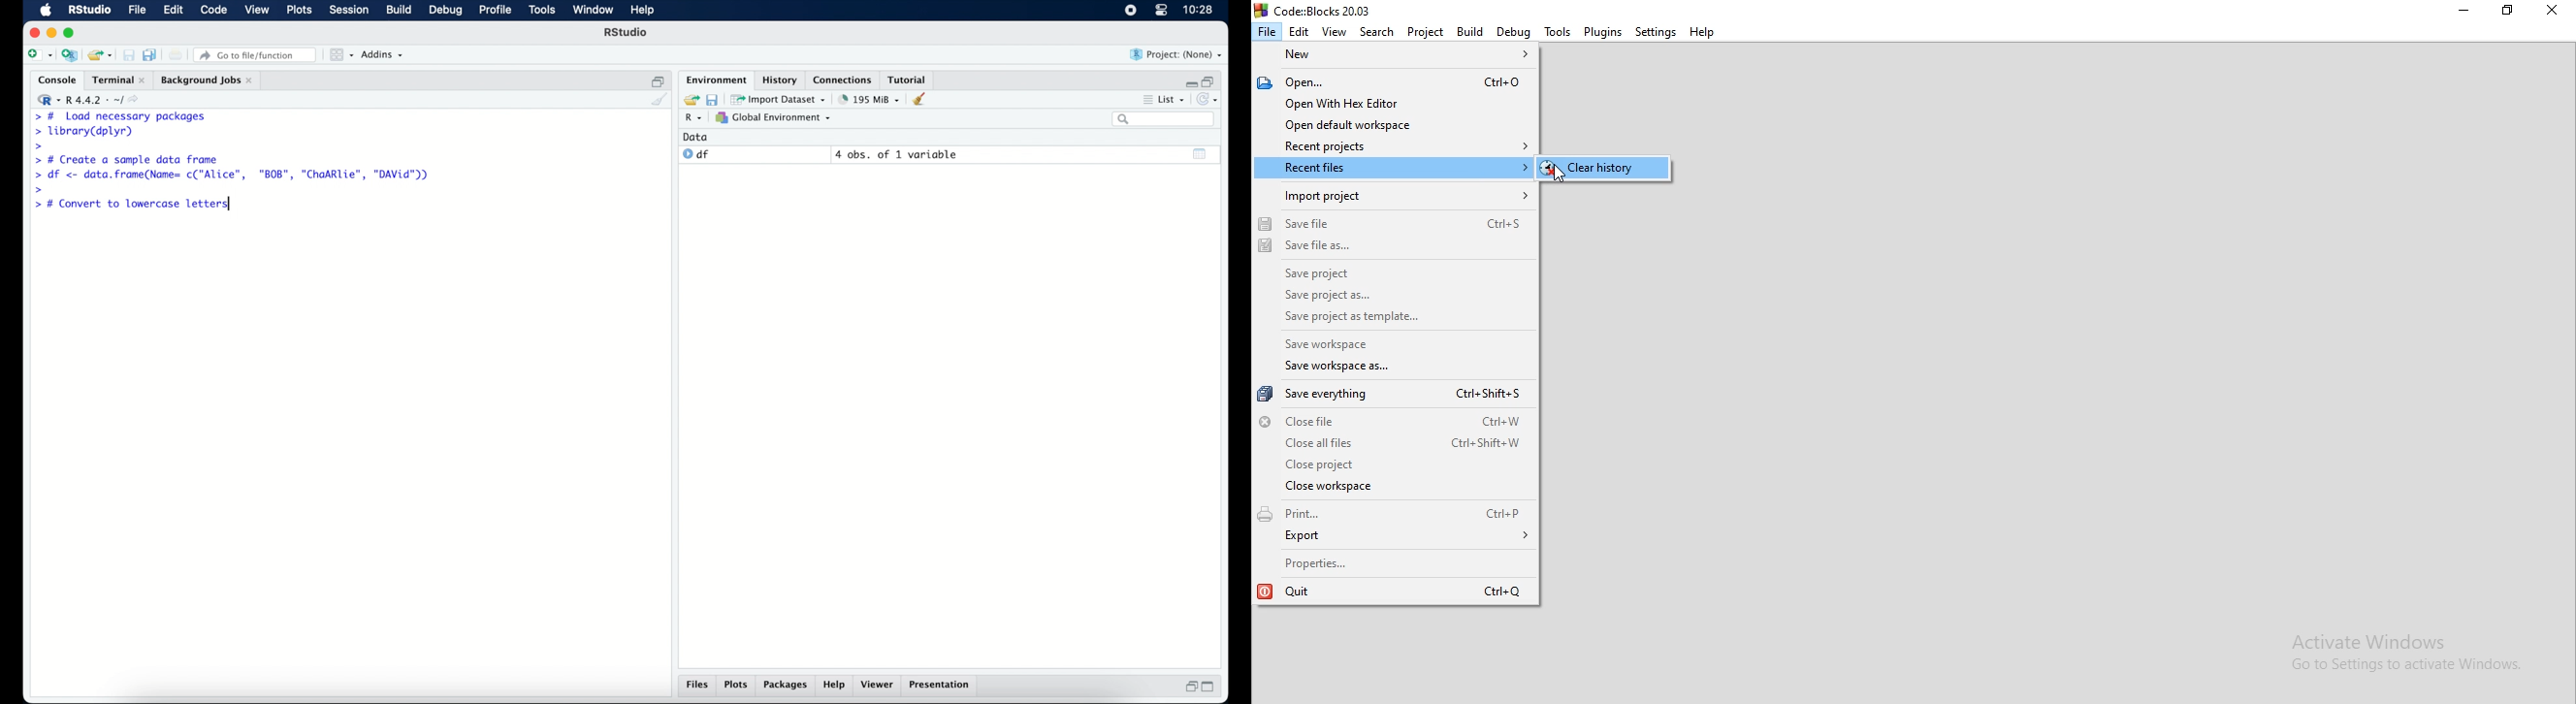 The height and width of the screenshot is (728, 2576). I want to click on 4 obs, of 2 variables, so click(900, 154).